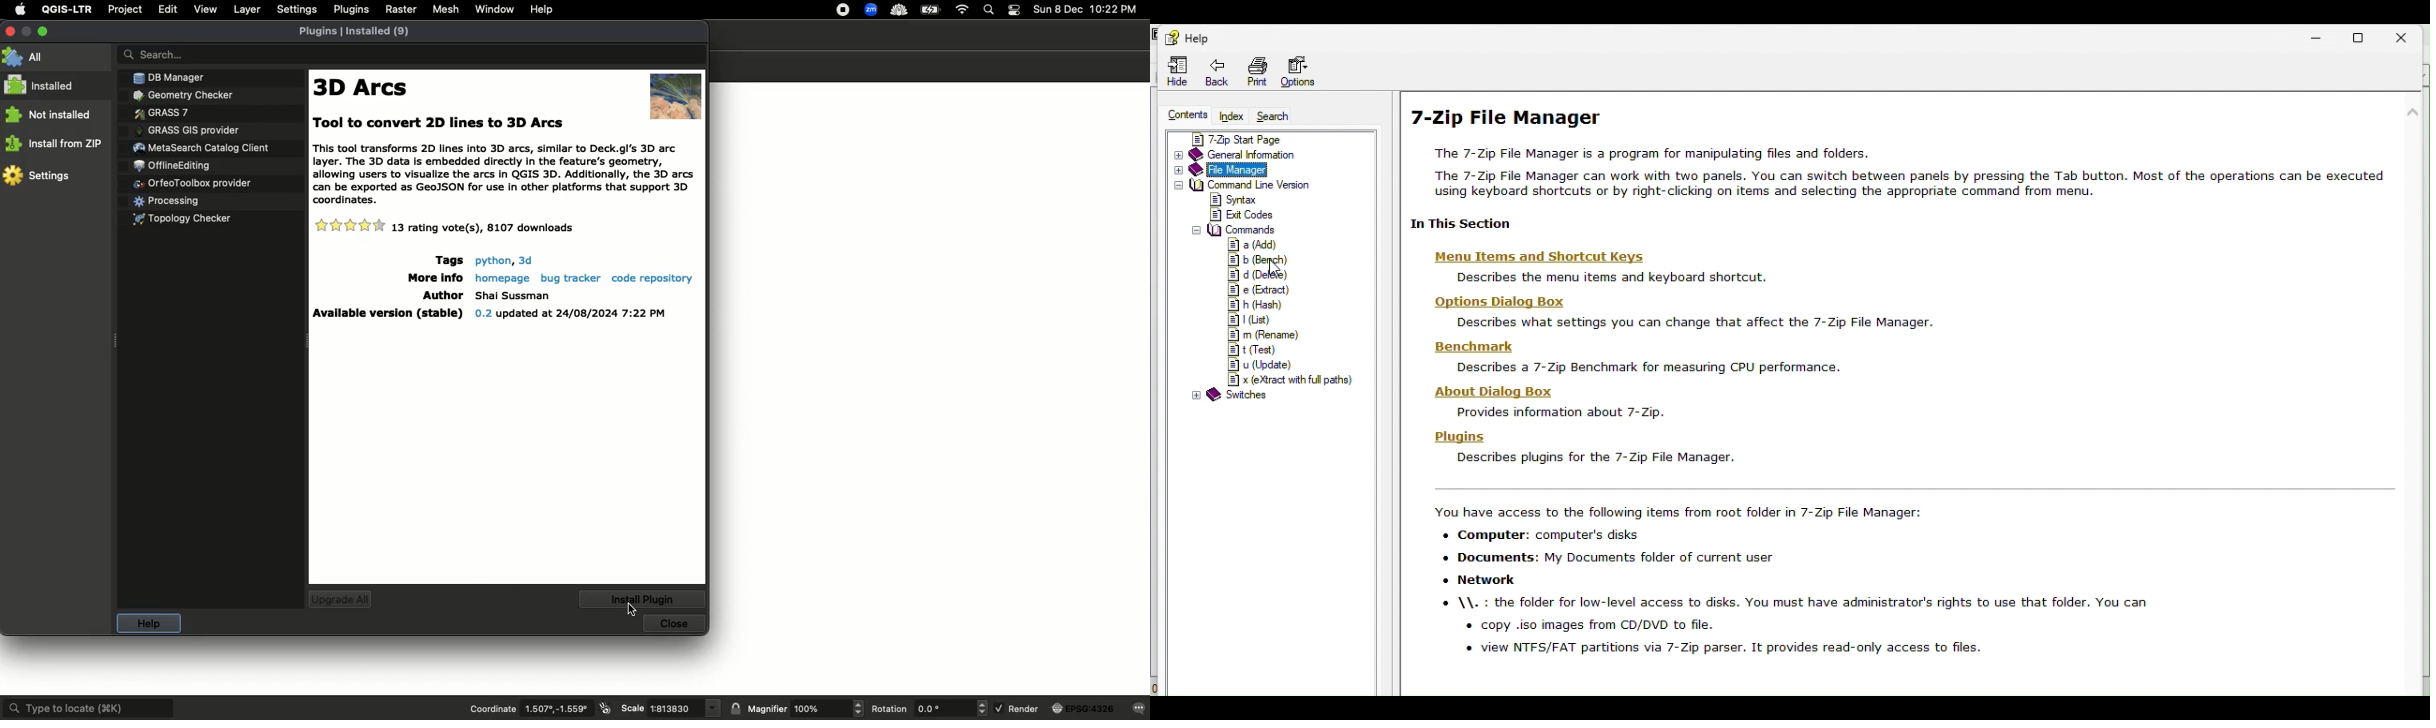 The height and width of the screenshot is (728, 2436). What do you see at coordinates (212, 76) in the screenshot?
I see `Plugins` at bounding box center [212, 76].